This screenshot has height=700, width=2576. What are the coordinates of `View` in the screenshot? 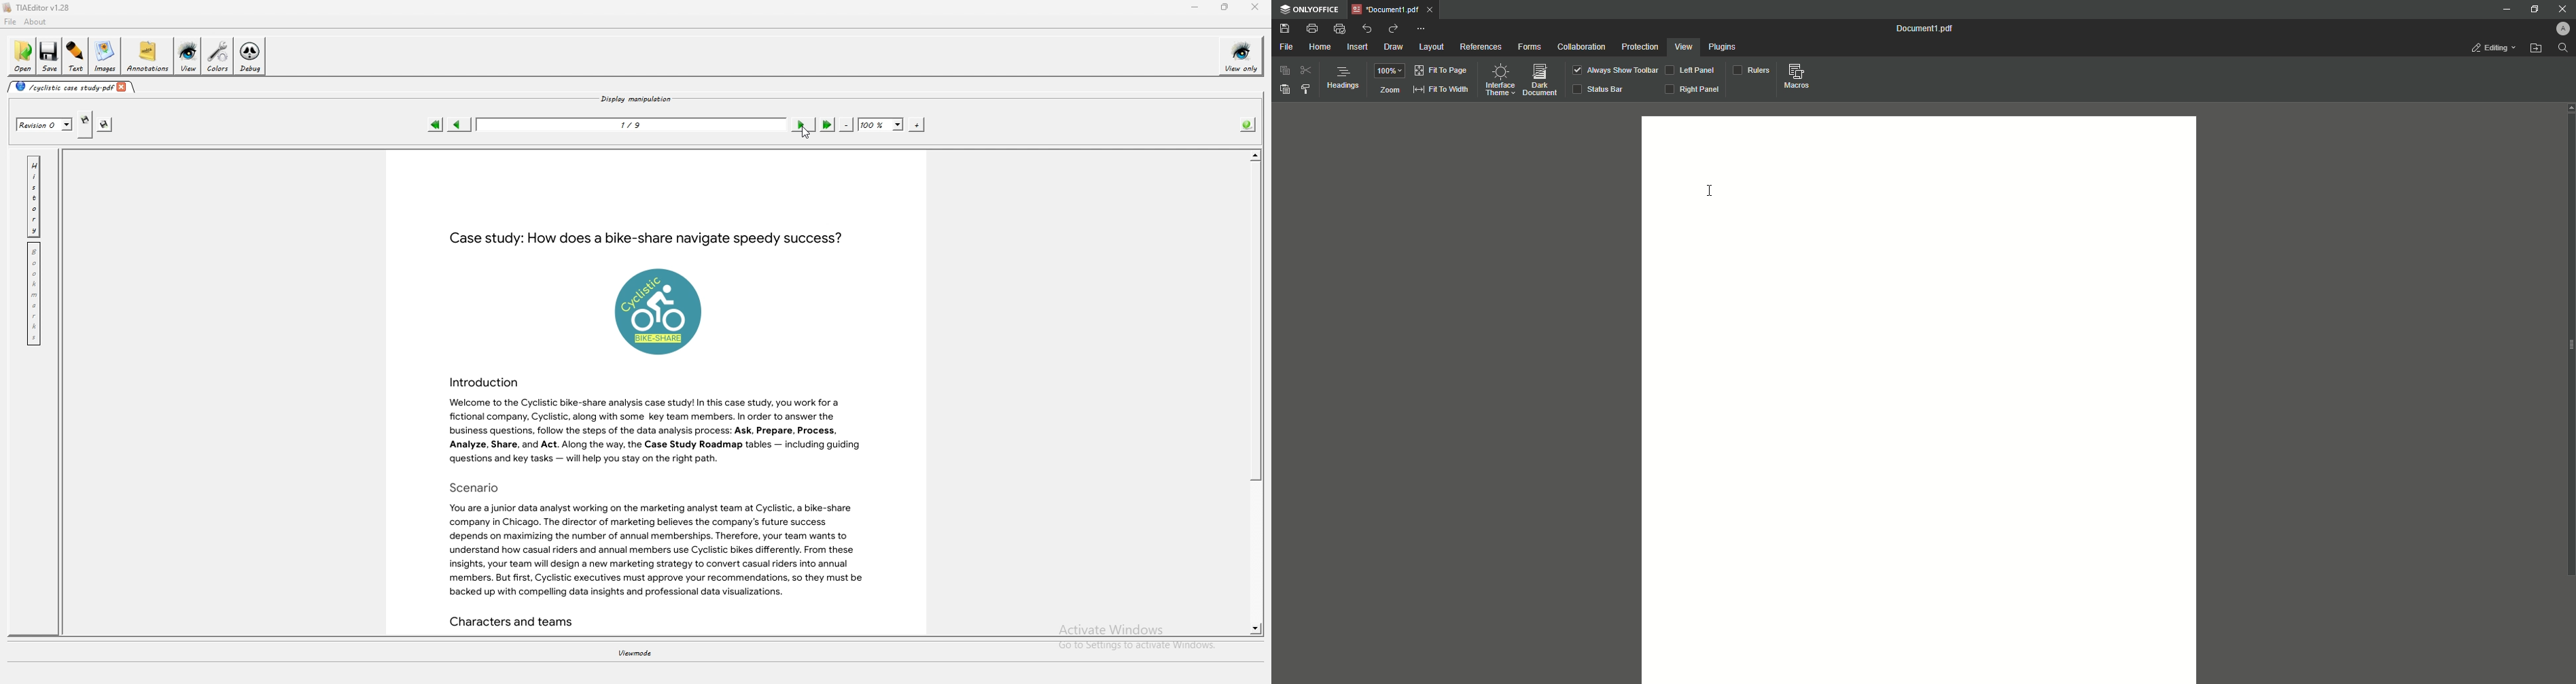 It's located at (1684, 48).